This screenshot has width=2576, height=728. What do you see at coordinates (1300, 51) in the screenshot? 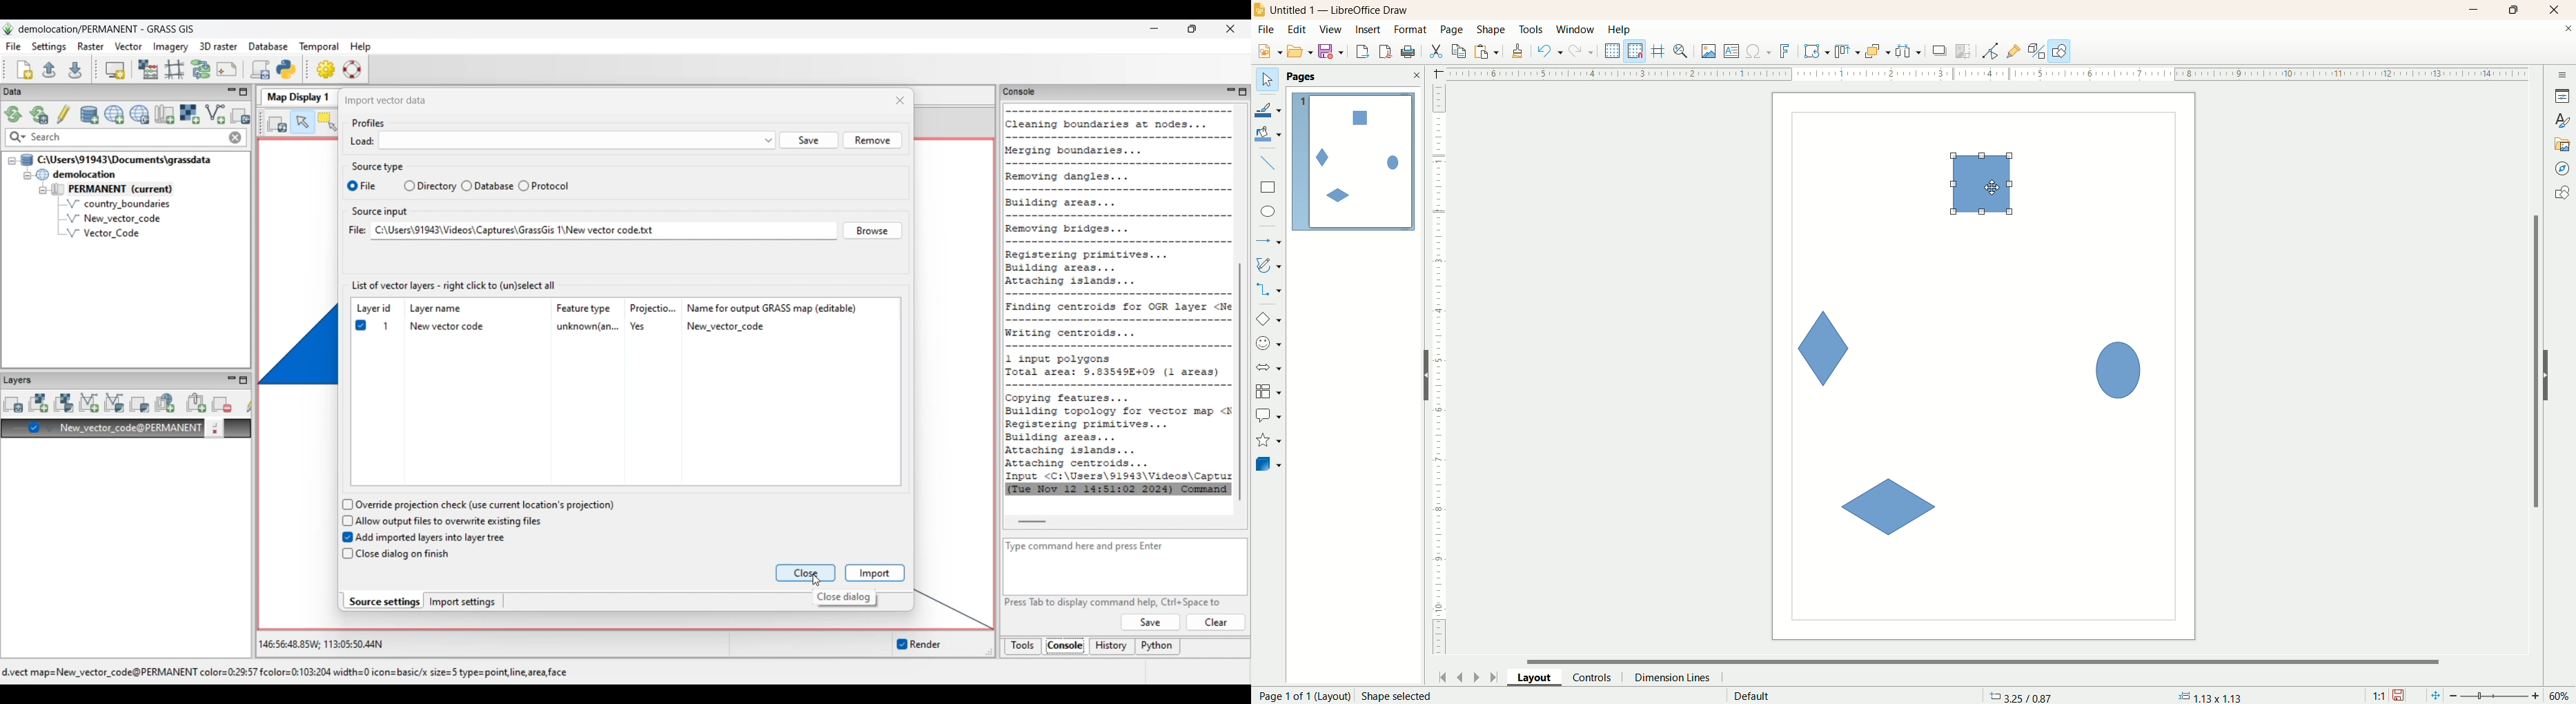
I see `open` at bounding box center [1300, 51].